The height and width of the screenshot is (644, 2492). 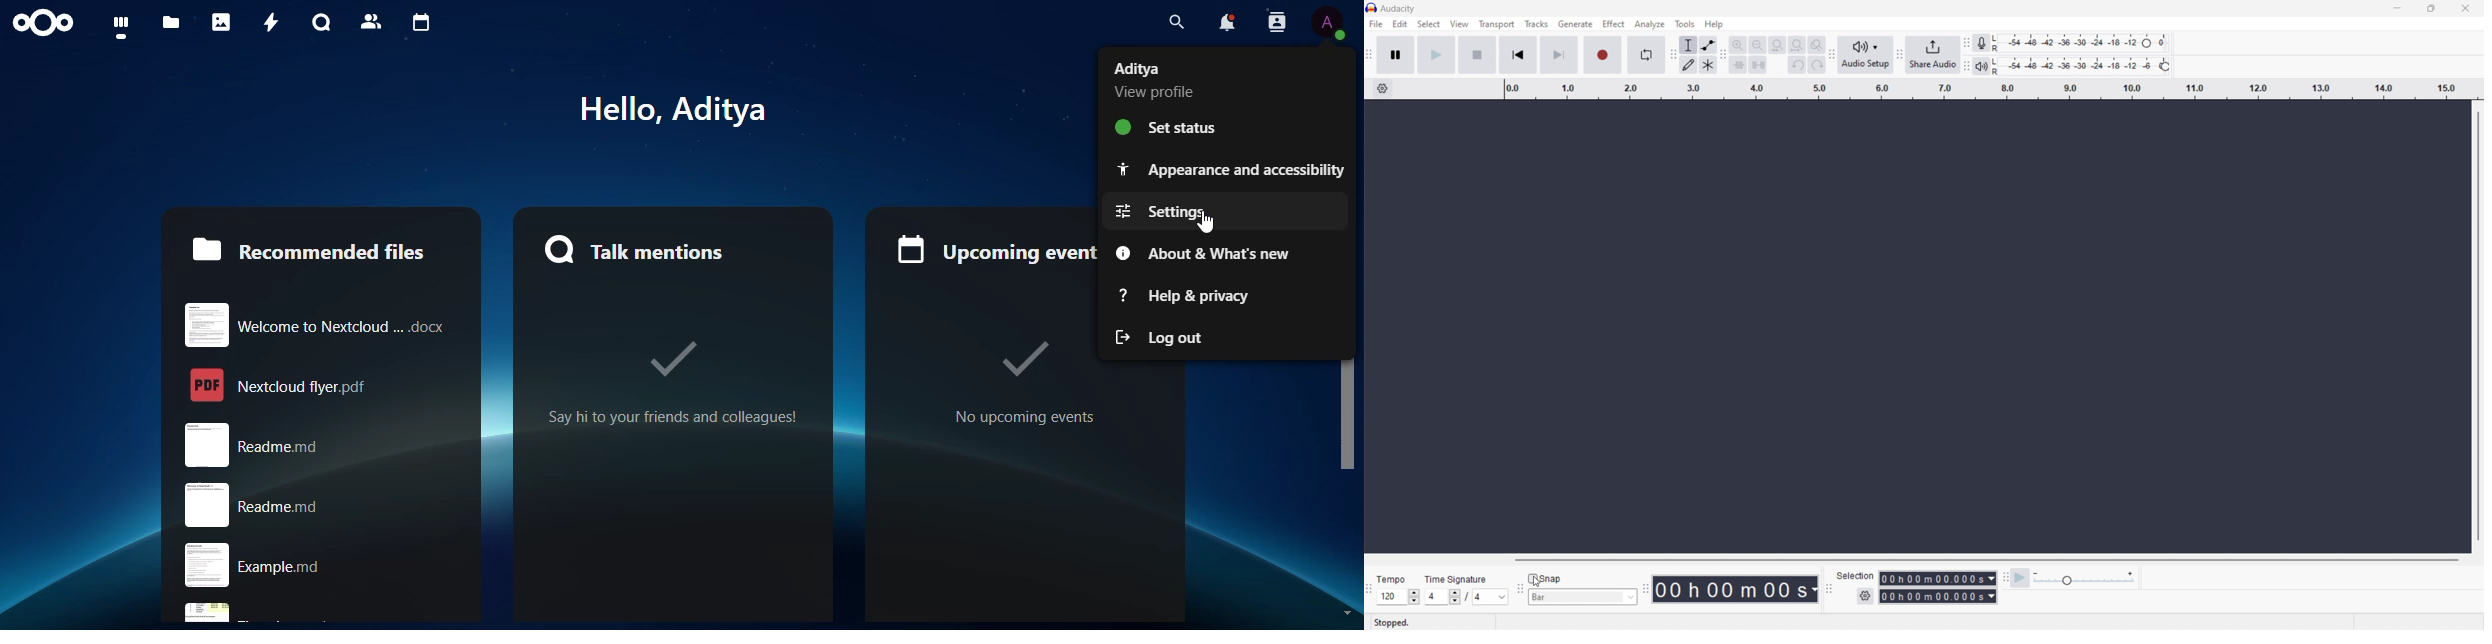 What do you see at coordinates (1900, 54) in the screenshot?
I see `share audio toolbar` at bounding box center [1900, 54].